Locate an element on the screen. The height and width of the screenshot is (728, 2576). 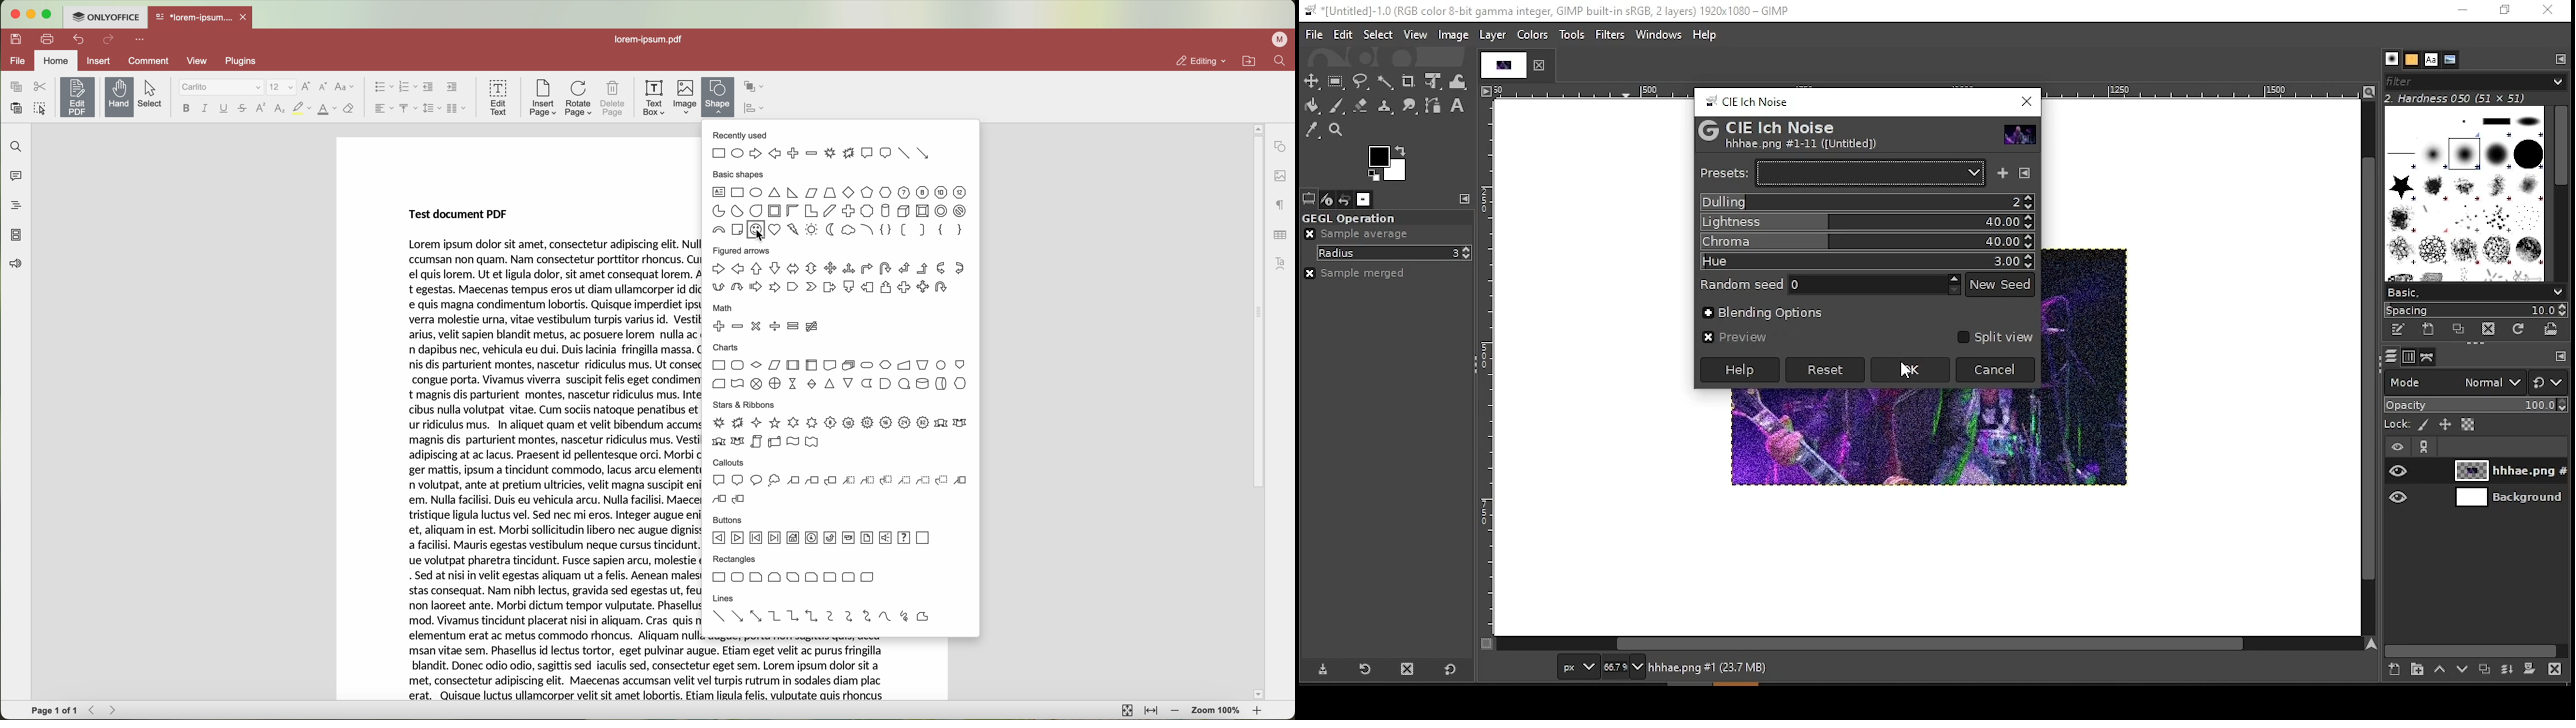
ok is located at coordinates (1912, 370).